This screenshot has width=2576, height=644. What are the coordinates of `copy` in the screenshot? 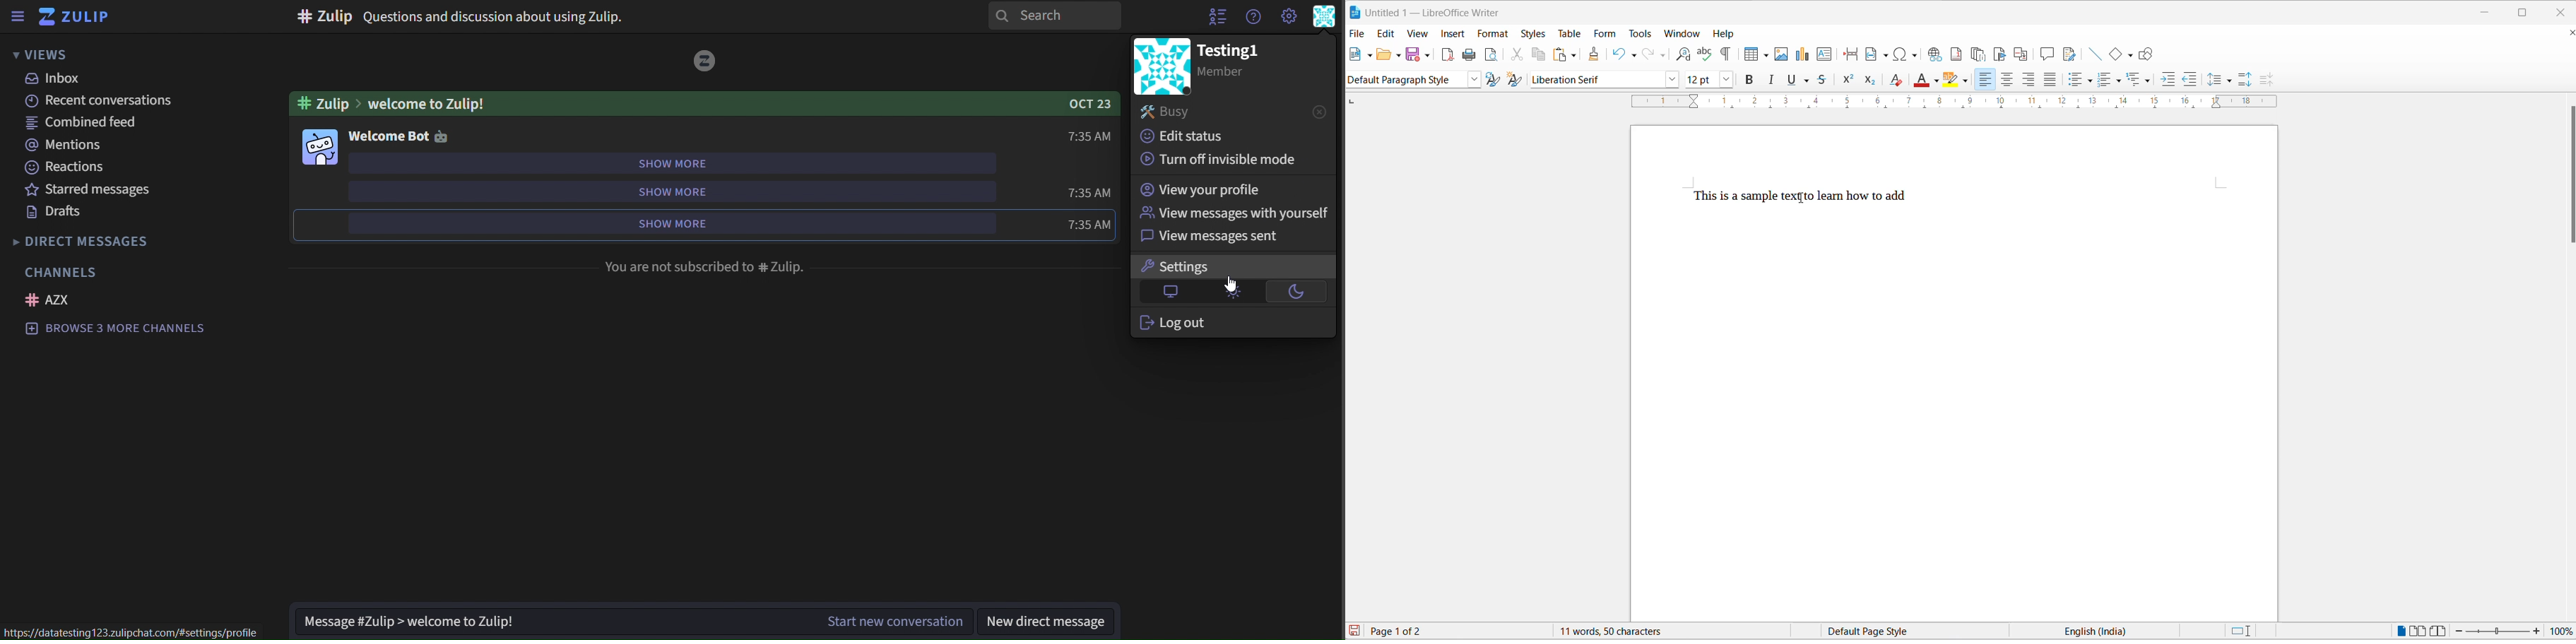 It's located at (1541, 55).